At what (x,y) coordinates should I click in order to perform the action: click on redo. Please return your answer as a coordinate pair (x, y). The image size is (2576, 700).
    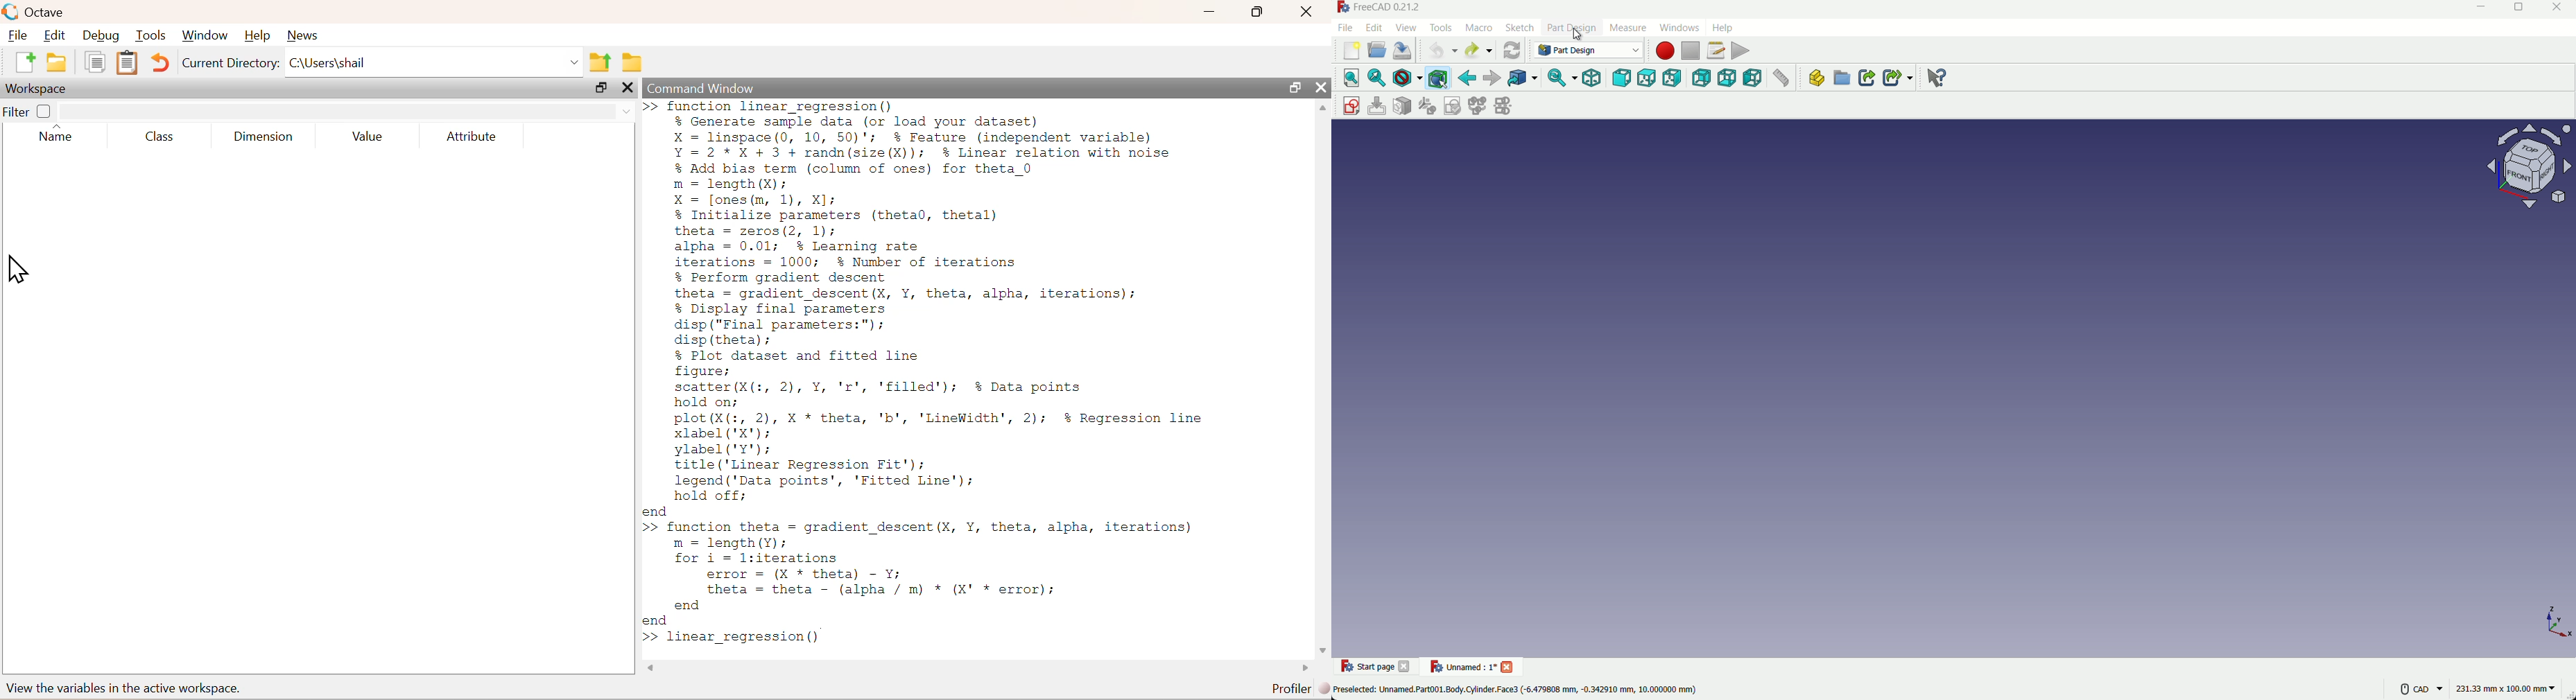
    Looking at the image, I should click on (1471, 50).